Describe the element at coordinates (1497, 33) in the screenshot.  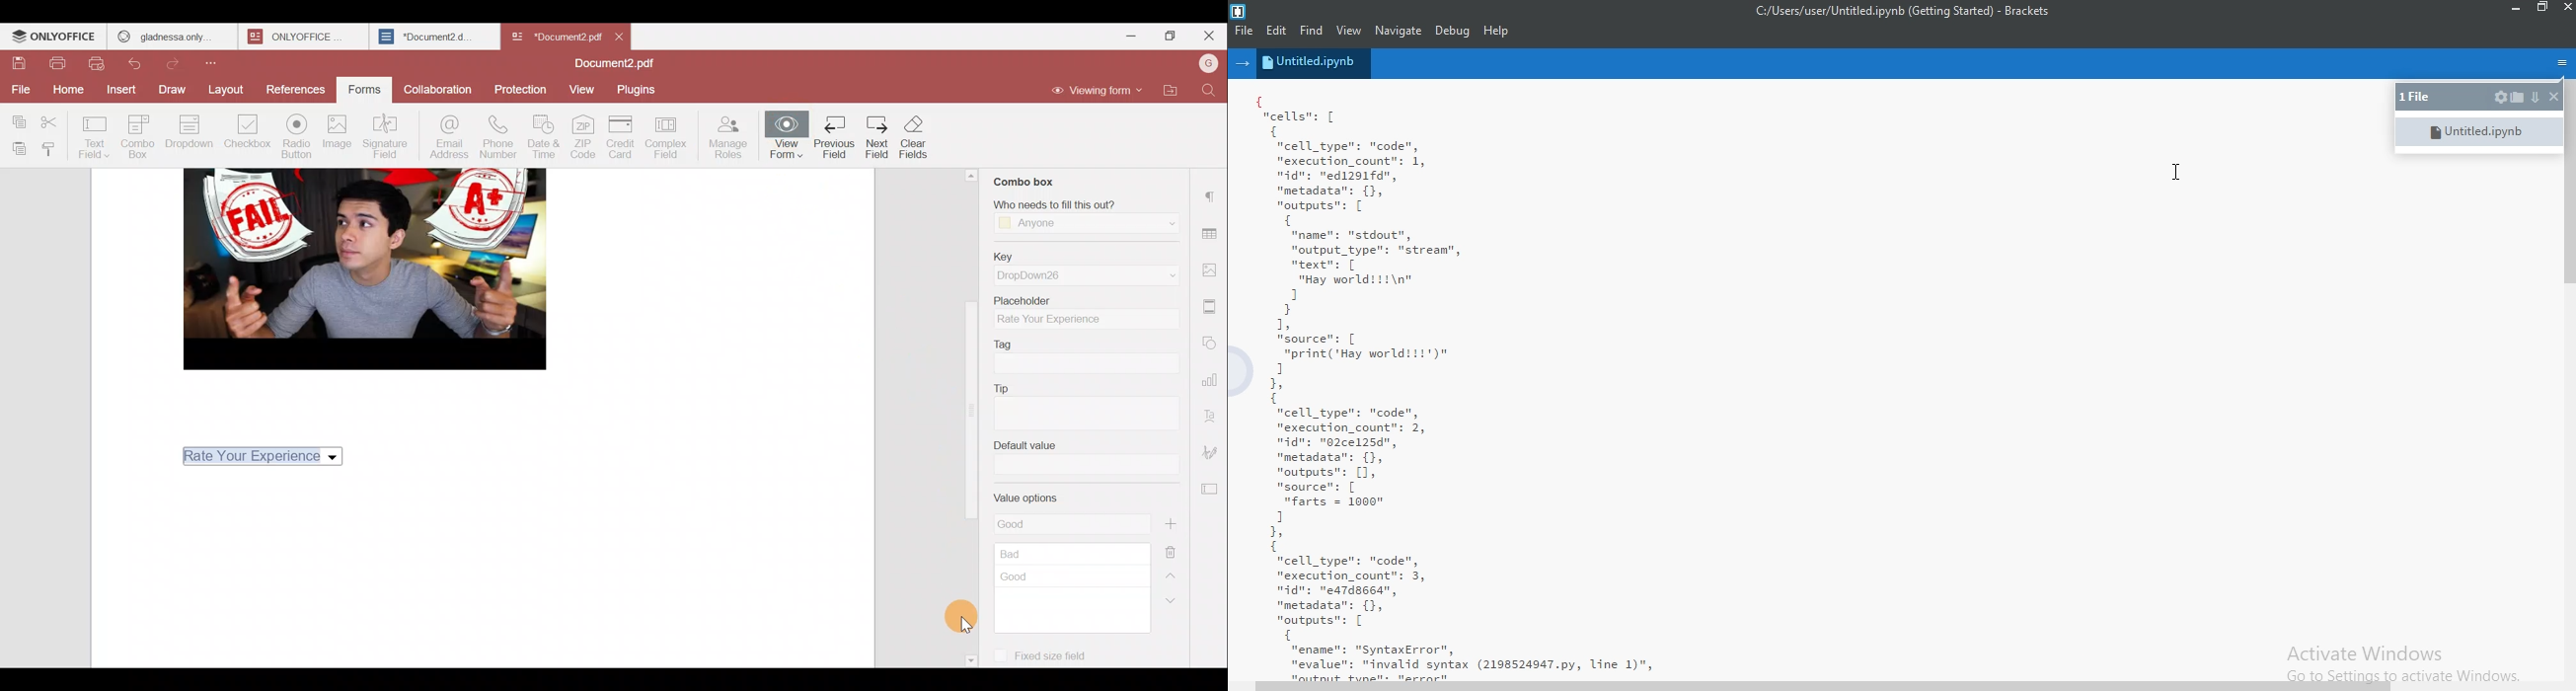
I see `Help` at that location.